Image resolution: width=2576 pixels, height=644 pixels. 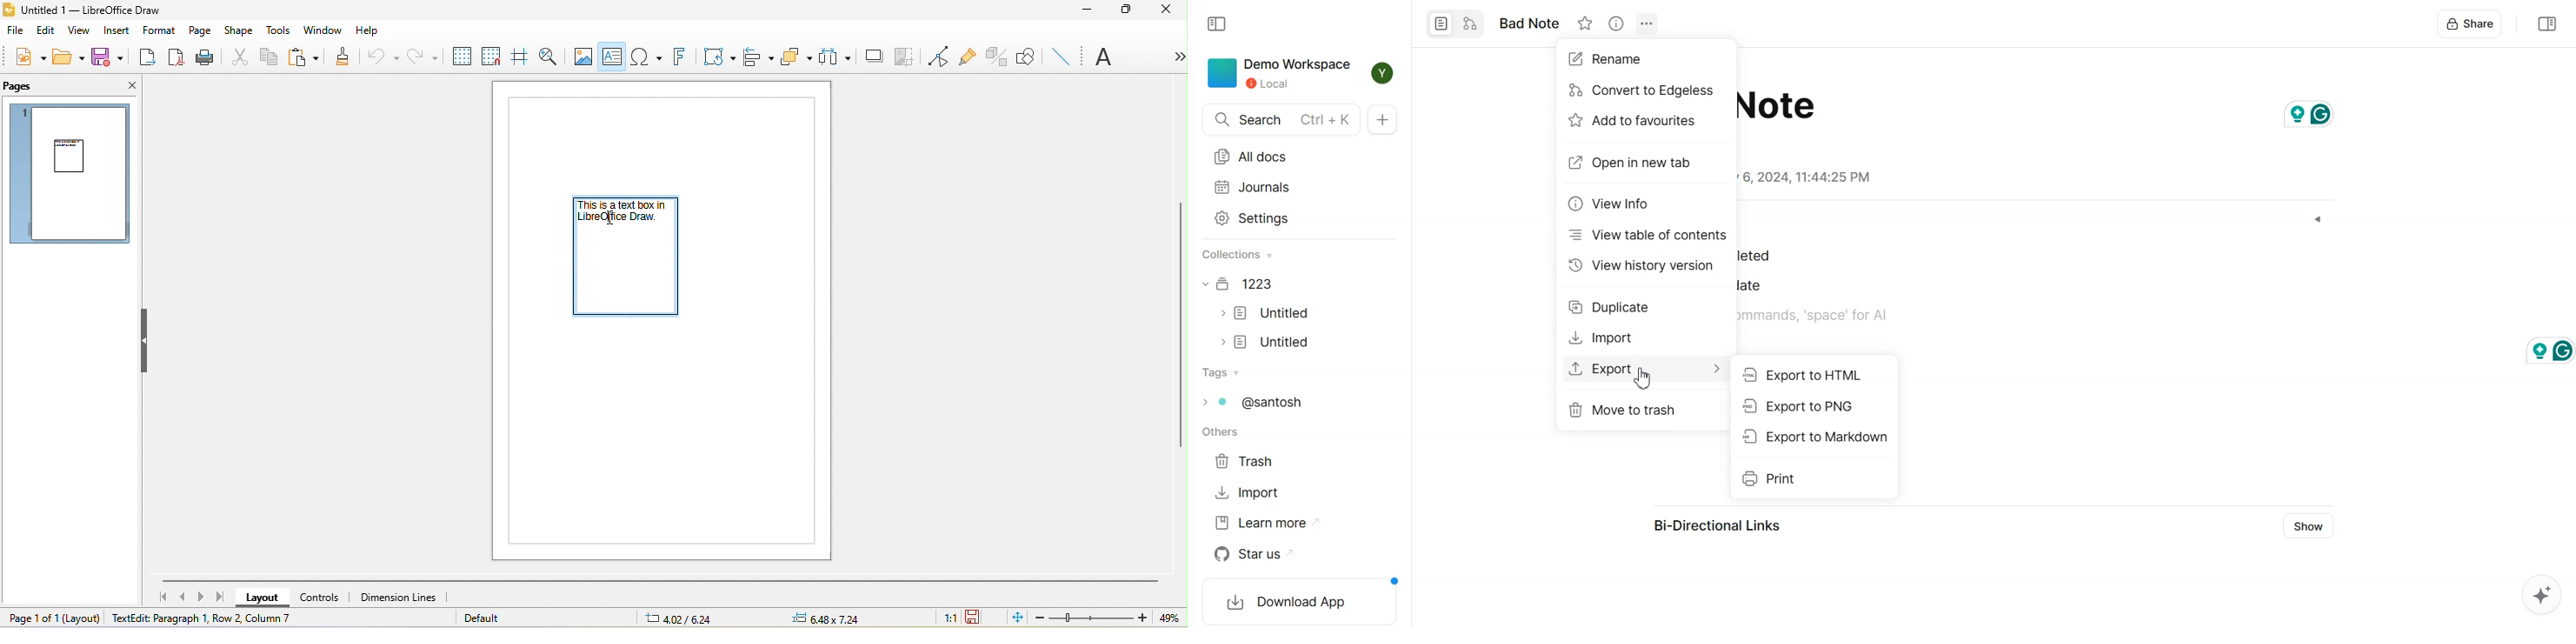 What do you see at coordinates (238, 56) in the screenshot?
I see `cut` at bounding box center [238, 56].